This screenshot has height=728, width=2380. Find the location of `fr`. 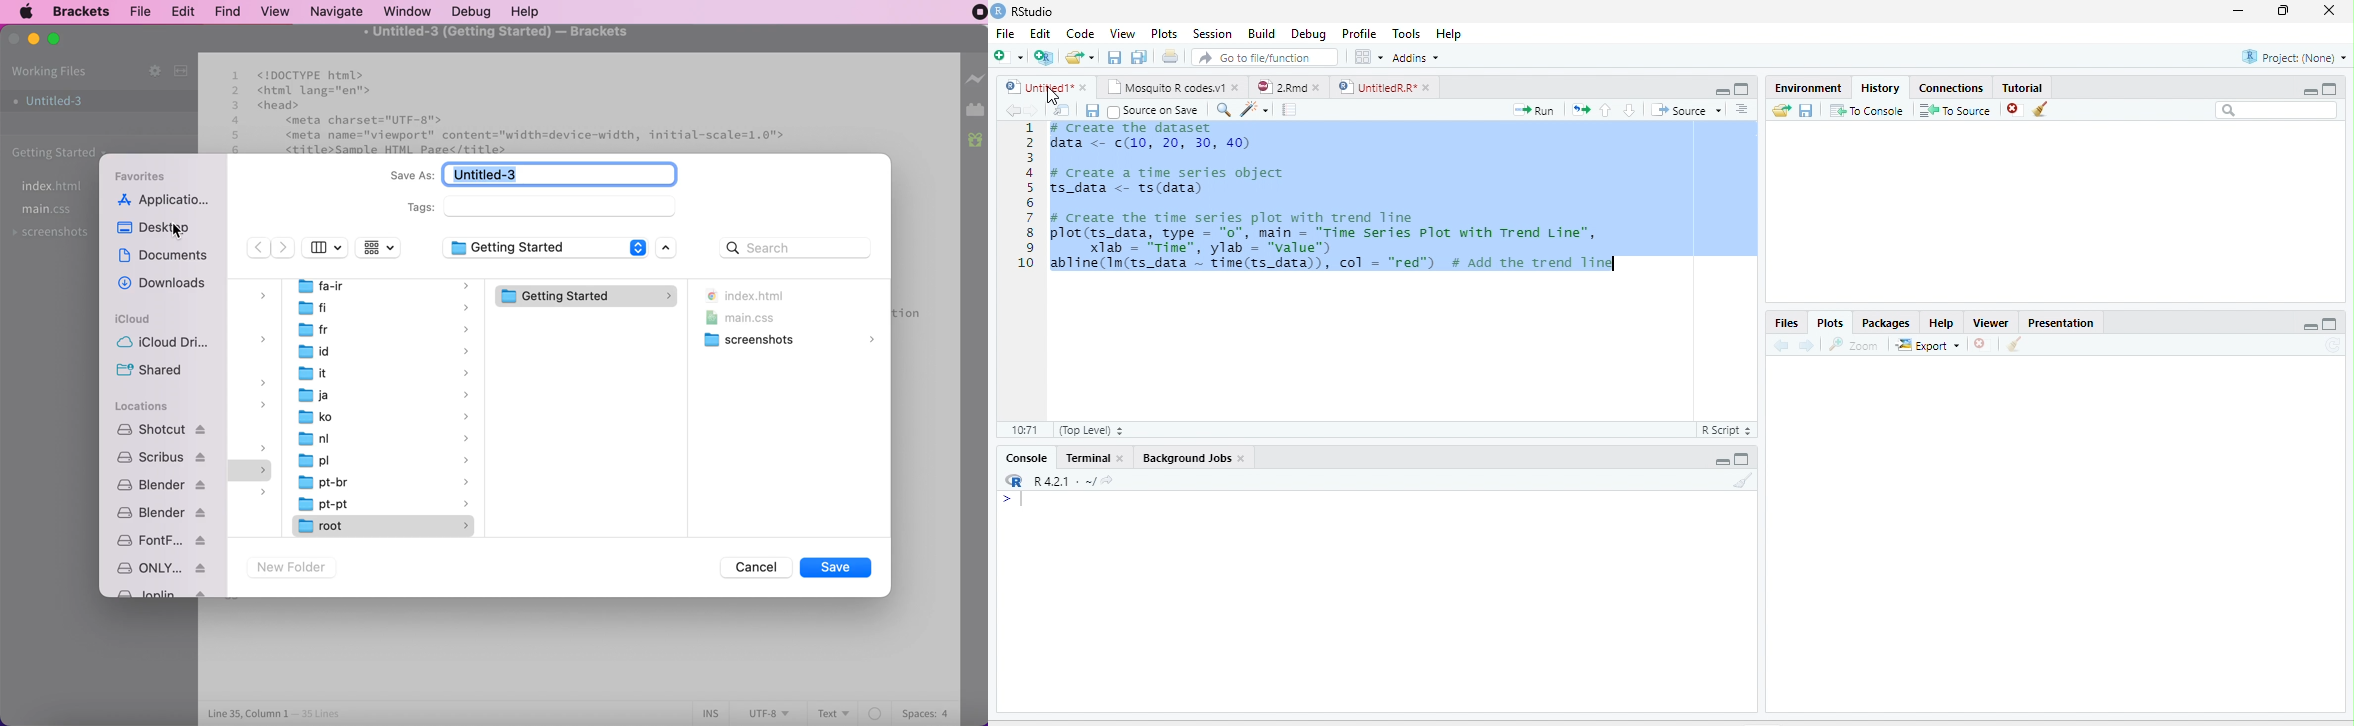

fr is located at coordinates (383, 328).